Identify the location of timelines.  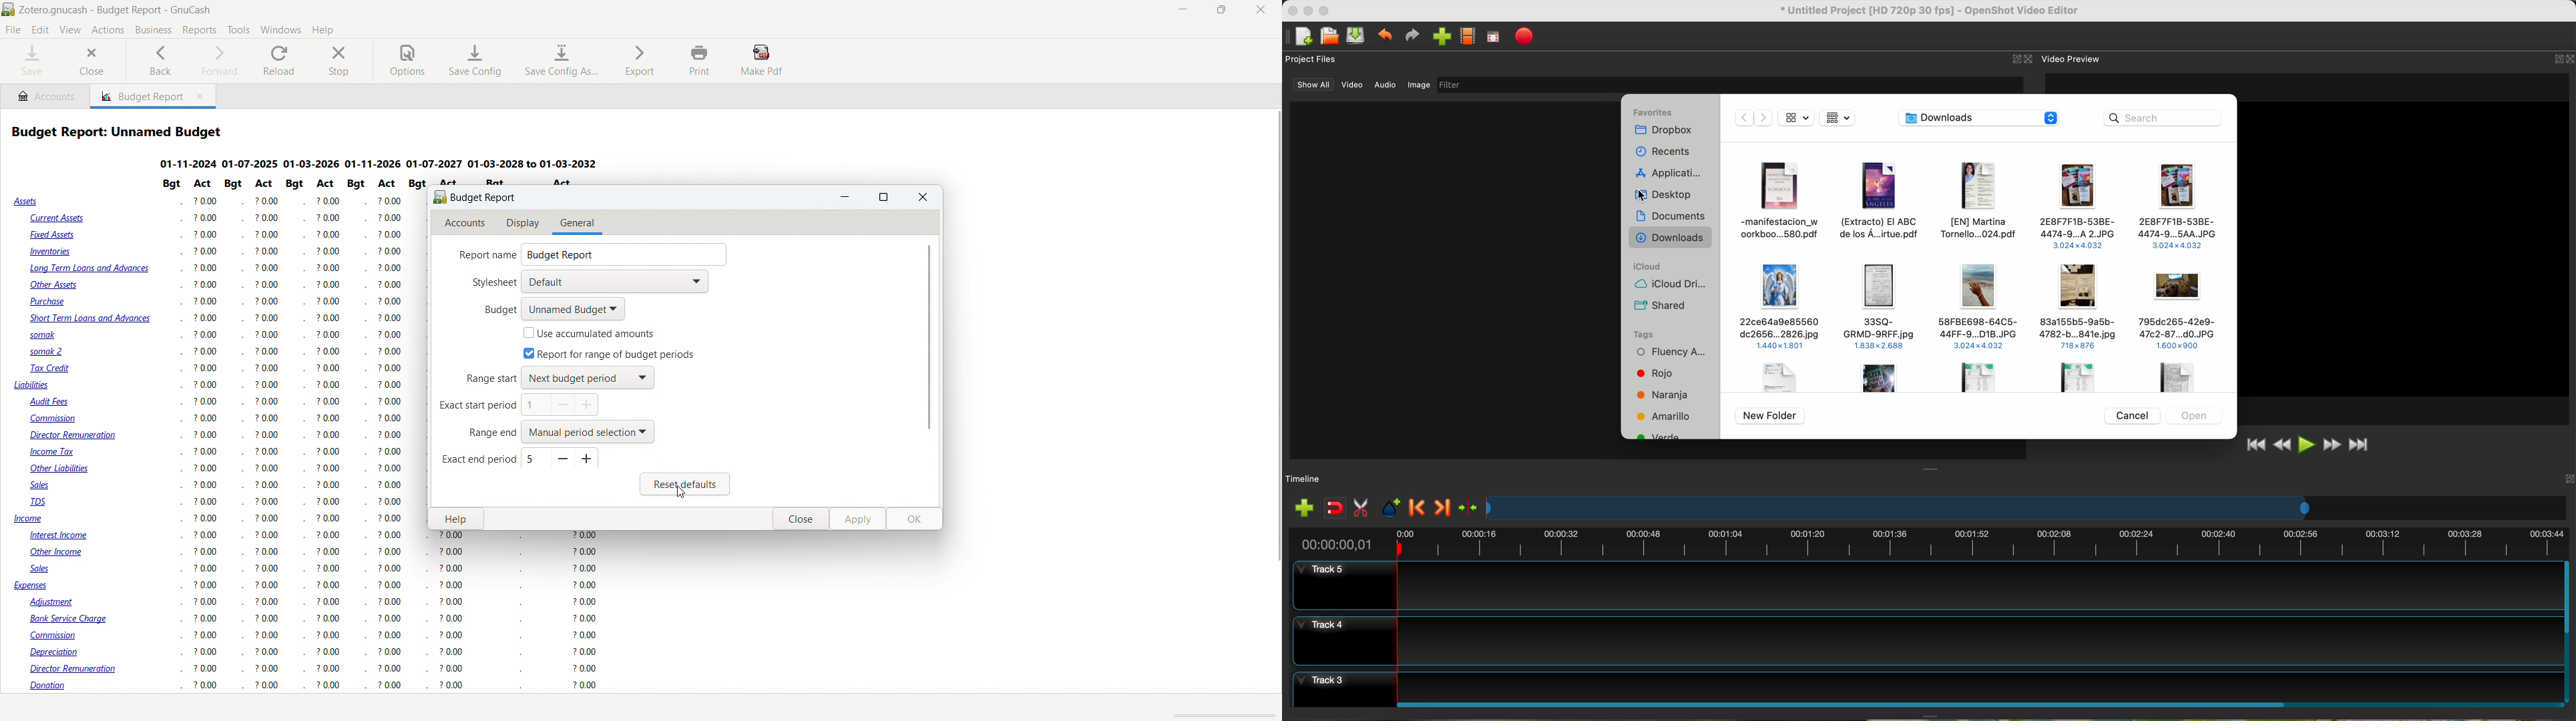
(383, 163).